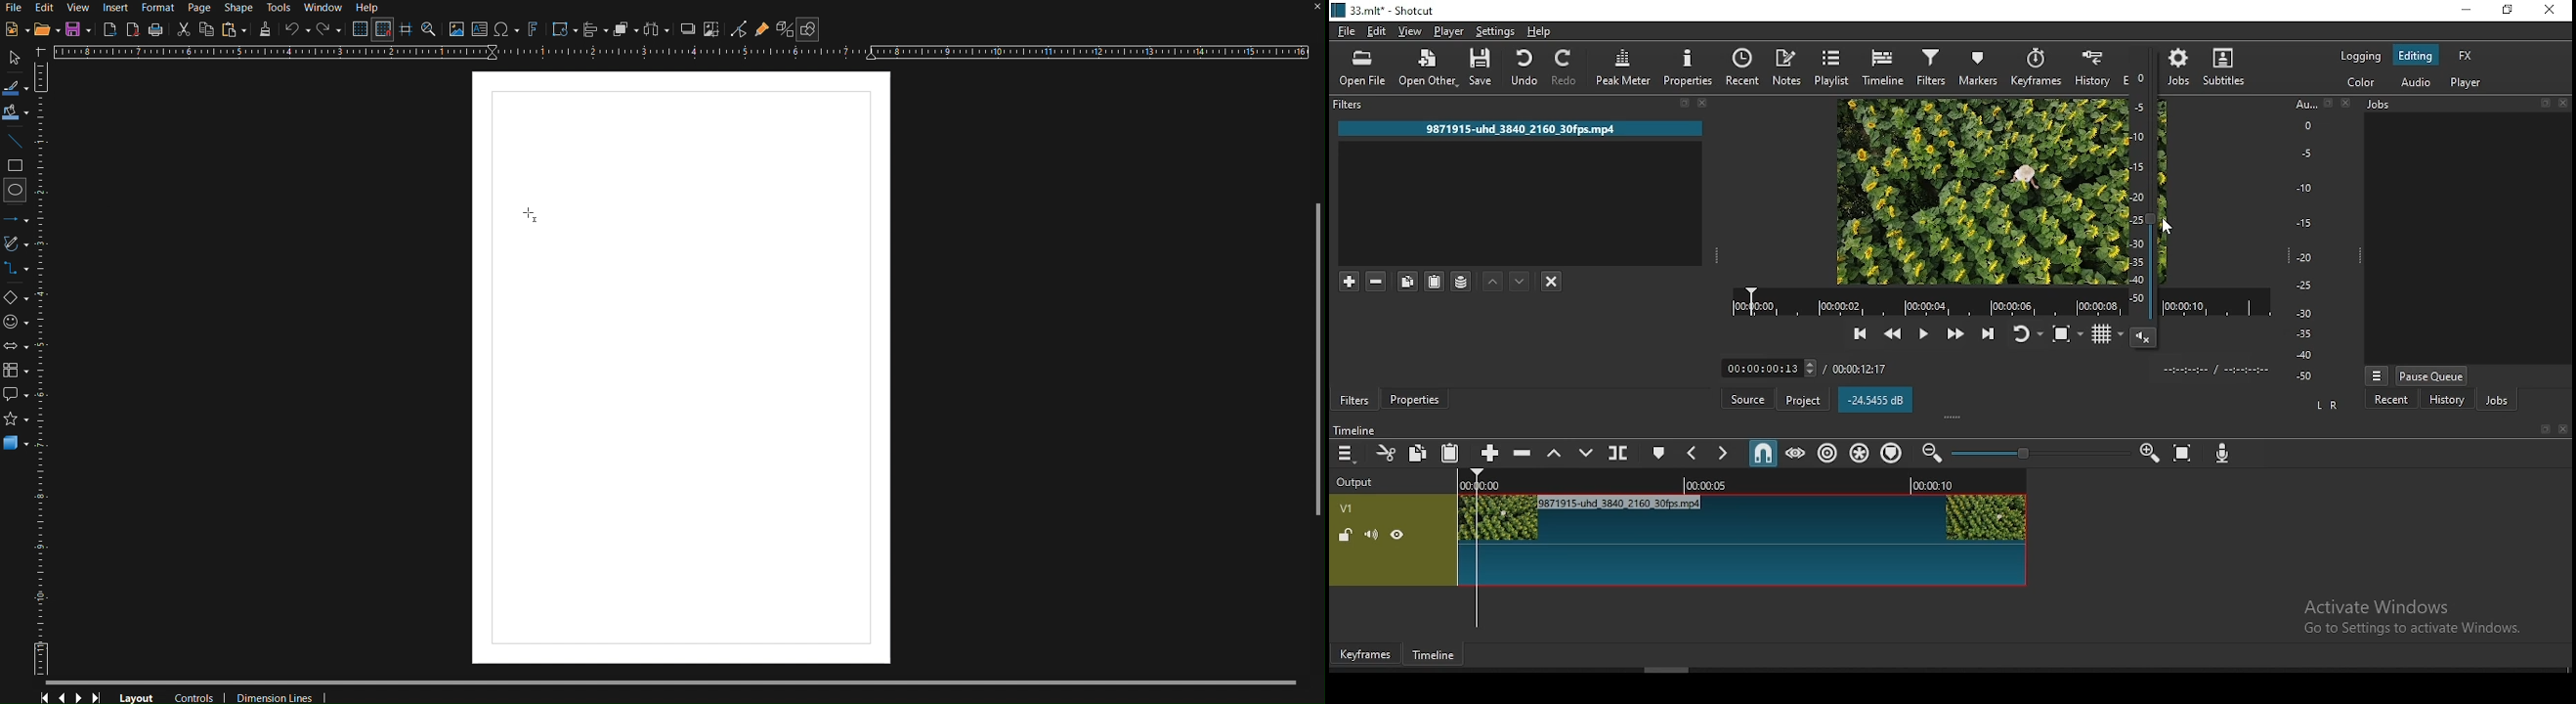 Image resolution: width=2576 pixels, height=728 pixels. What do you see at coordinates (358, 30) in the screenshot?
I see `Display Grid` at bounding box center [358, 30].